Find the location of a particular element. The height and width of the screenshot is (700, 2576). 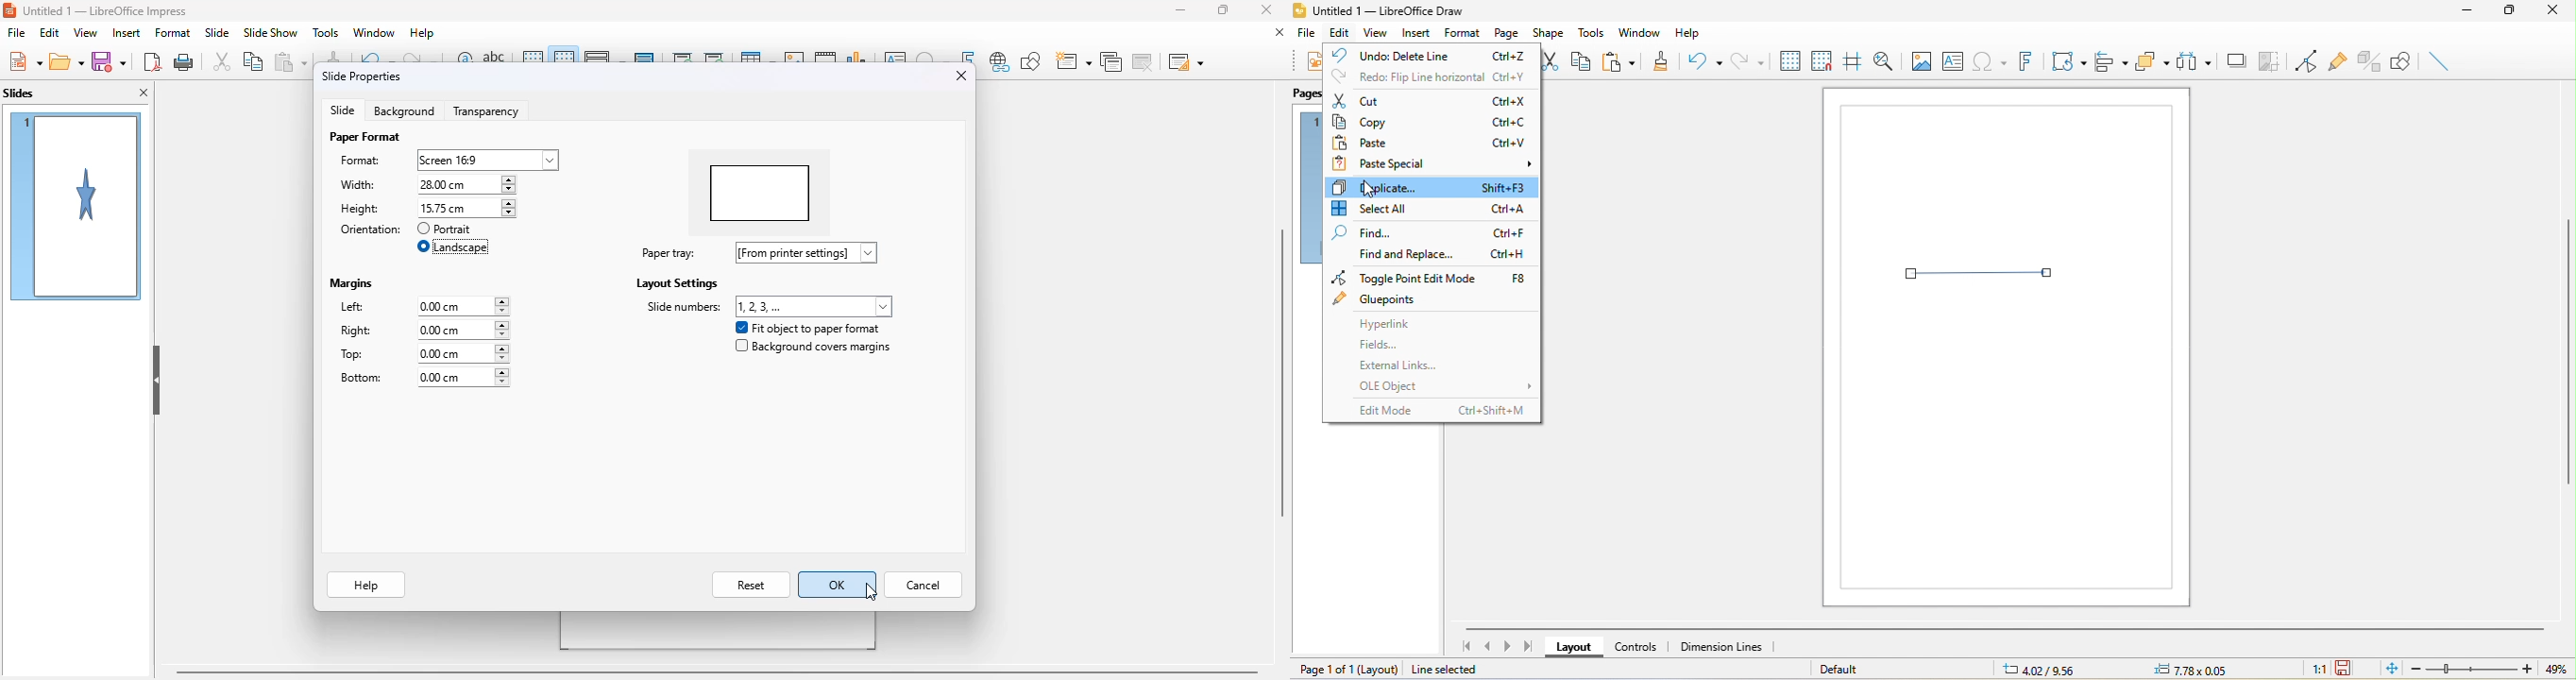

decreasing top margin is located at coordinates (501, 360).